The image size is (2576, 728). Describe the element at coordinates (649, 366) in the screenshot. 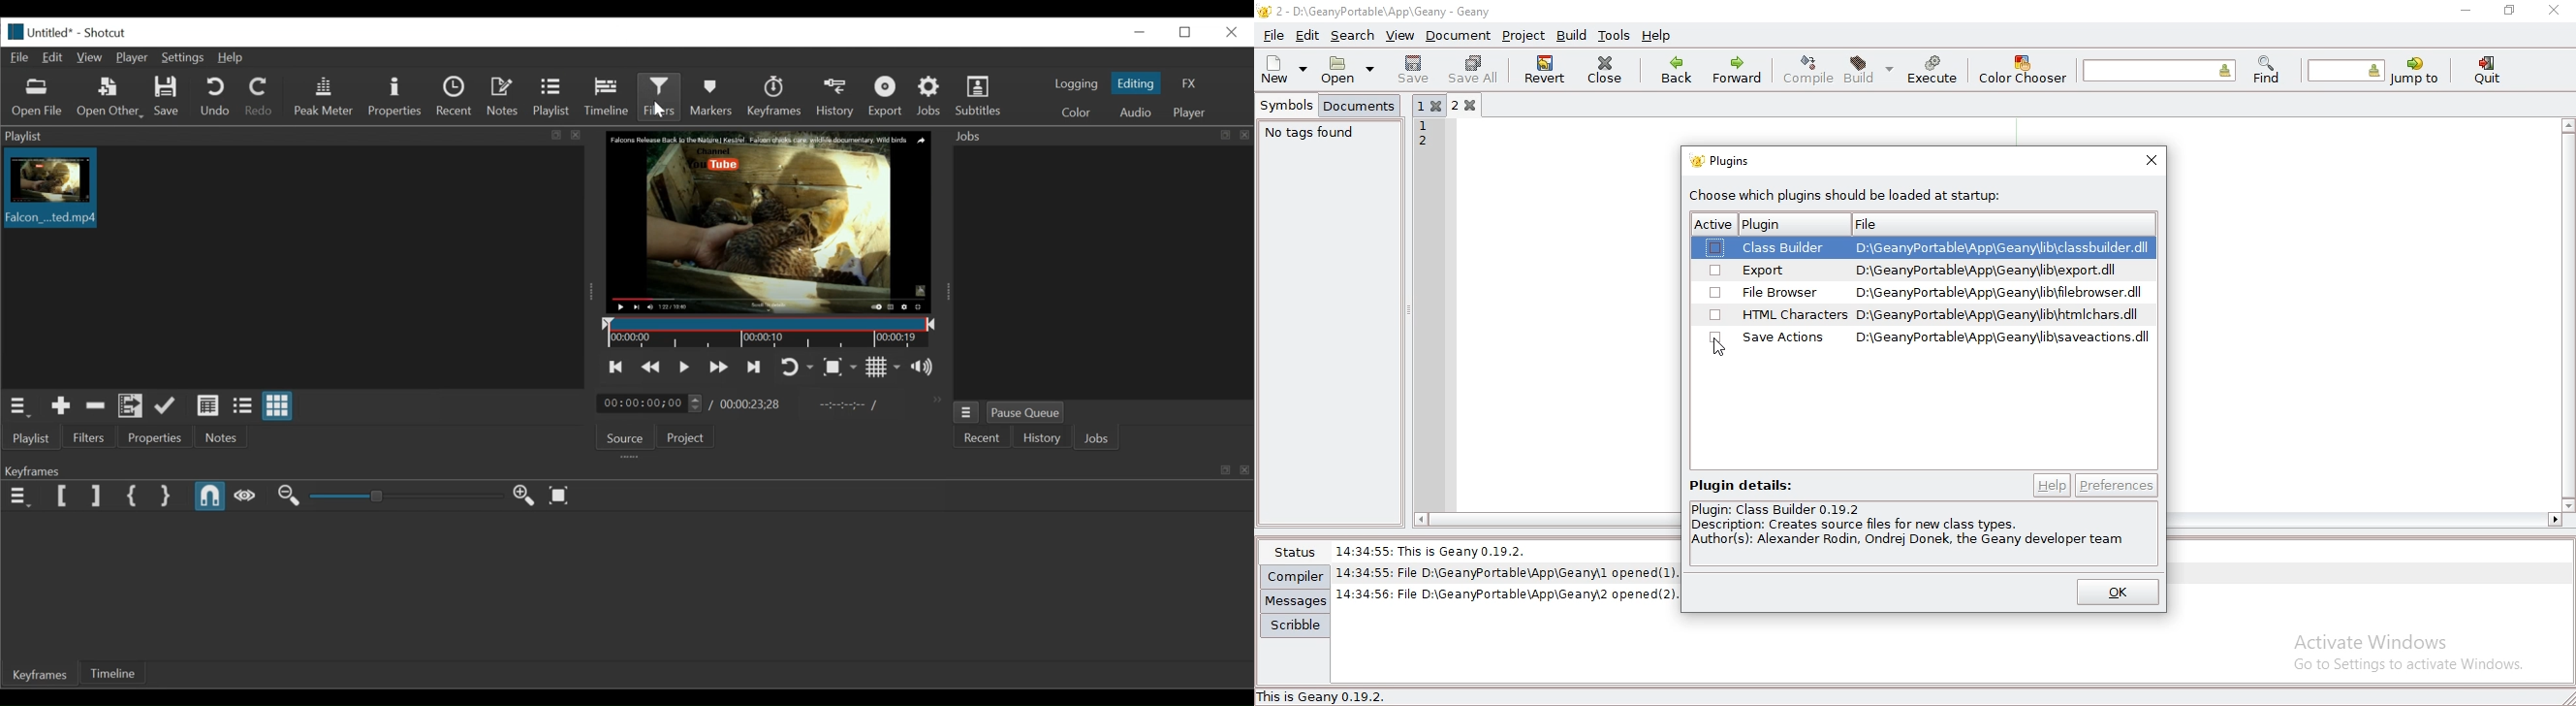

I see `Play backward quickly` at that location.